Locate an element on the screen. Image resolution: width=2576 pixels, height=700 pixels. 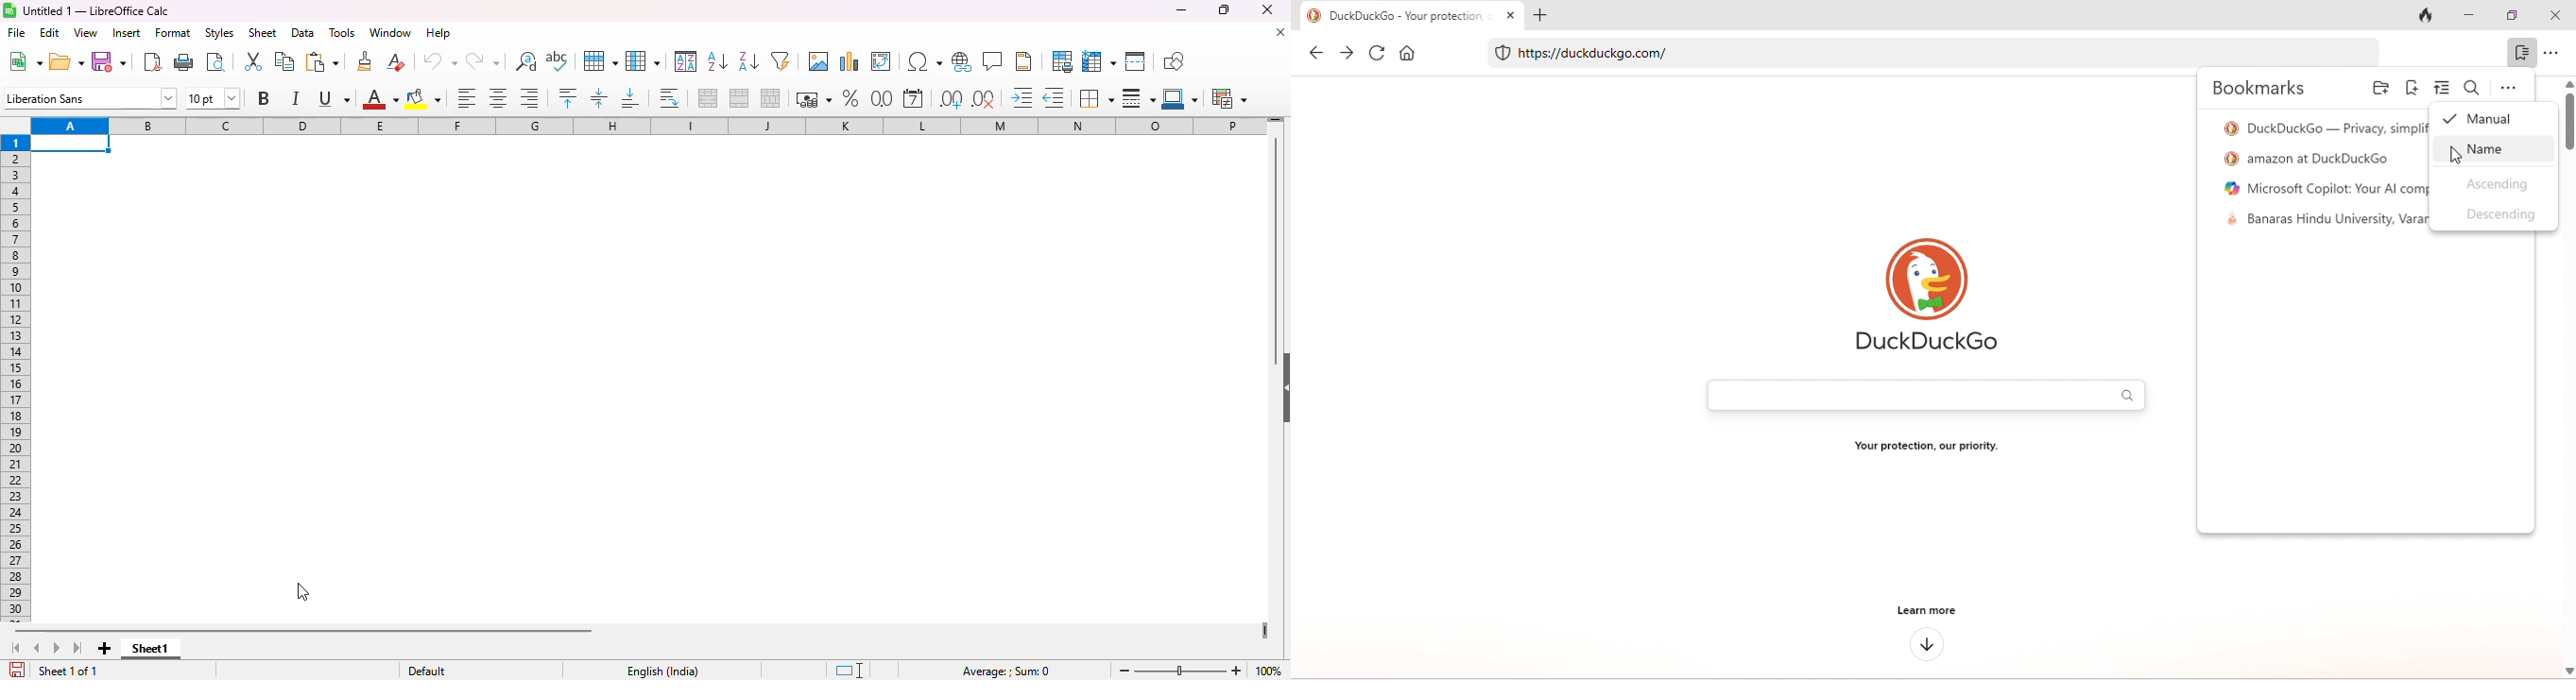
align top is located at coordinates (568, 98).